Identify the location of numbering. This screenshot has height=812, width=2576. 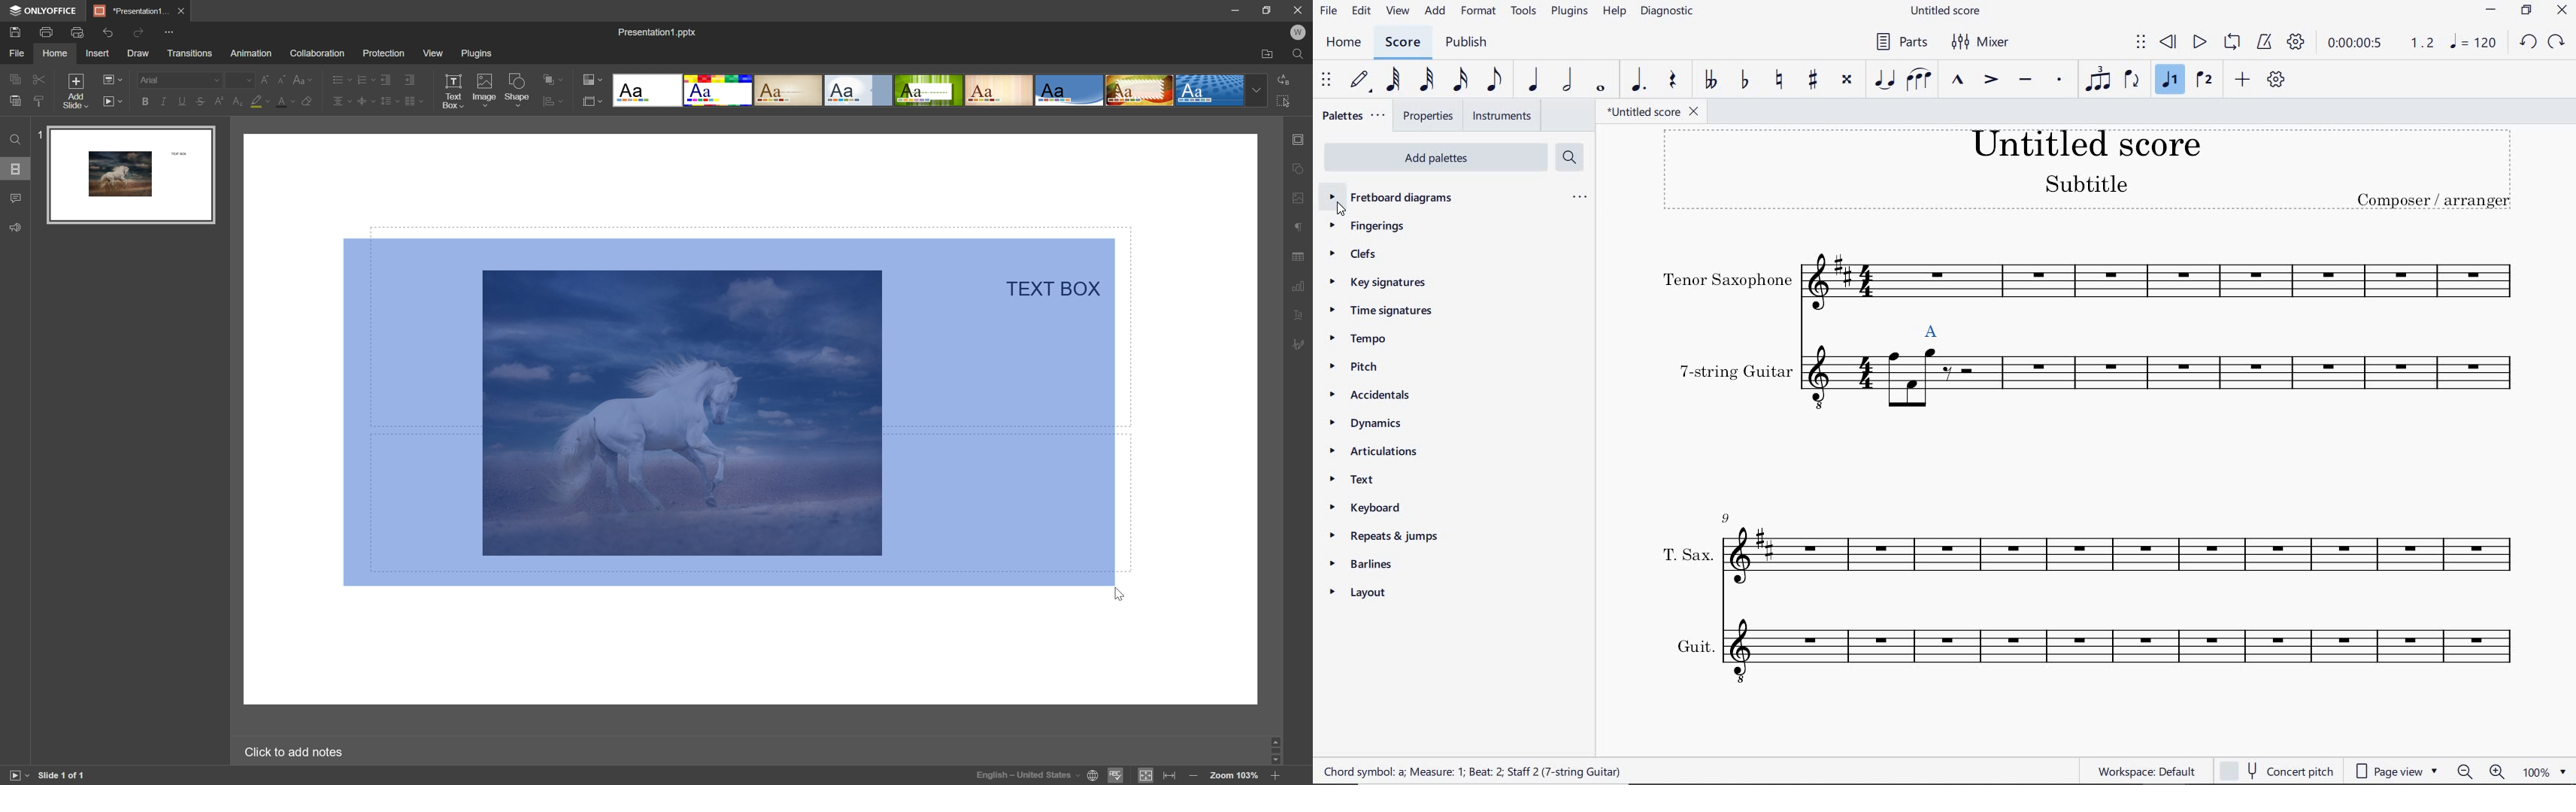
(365, 80).